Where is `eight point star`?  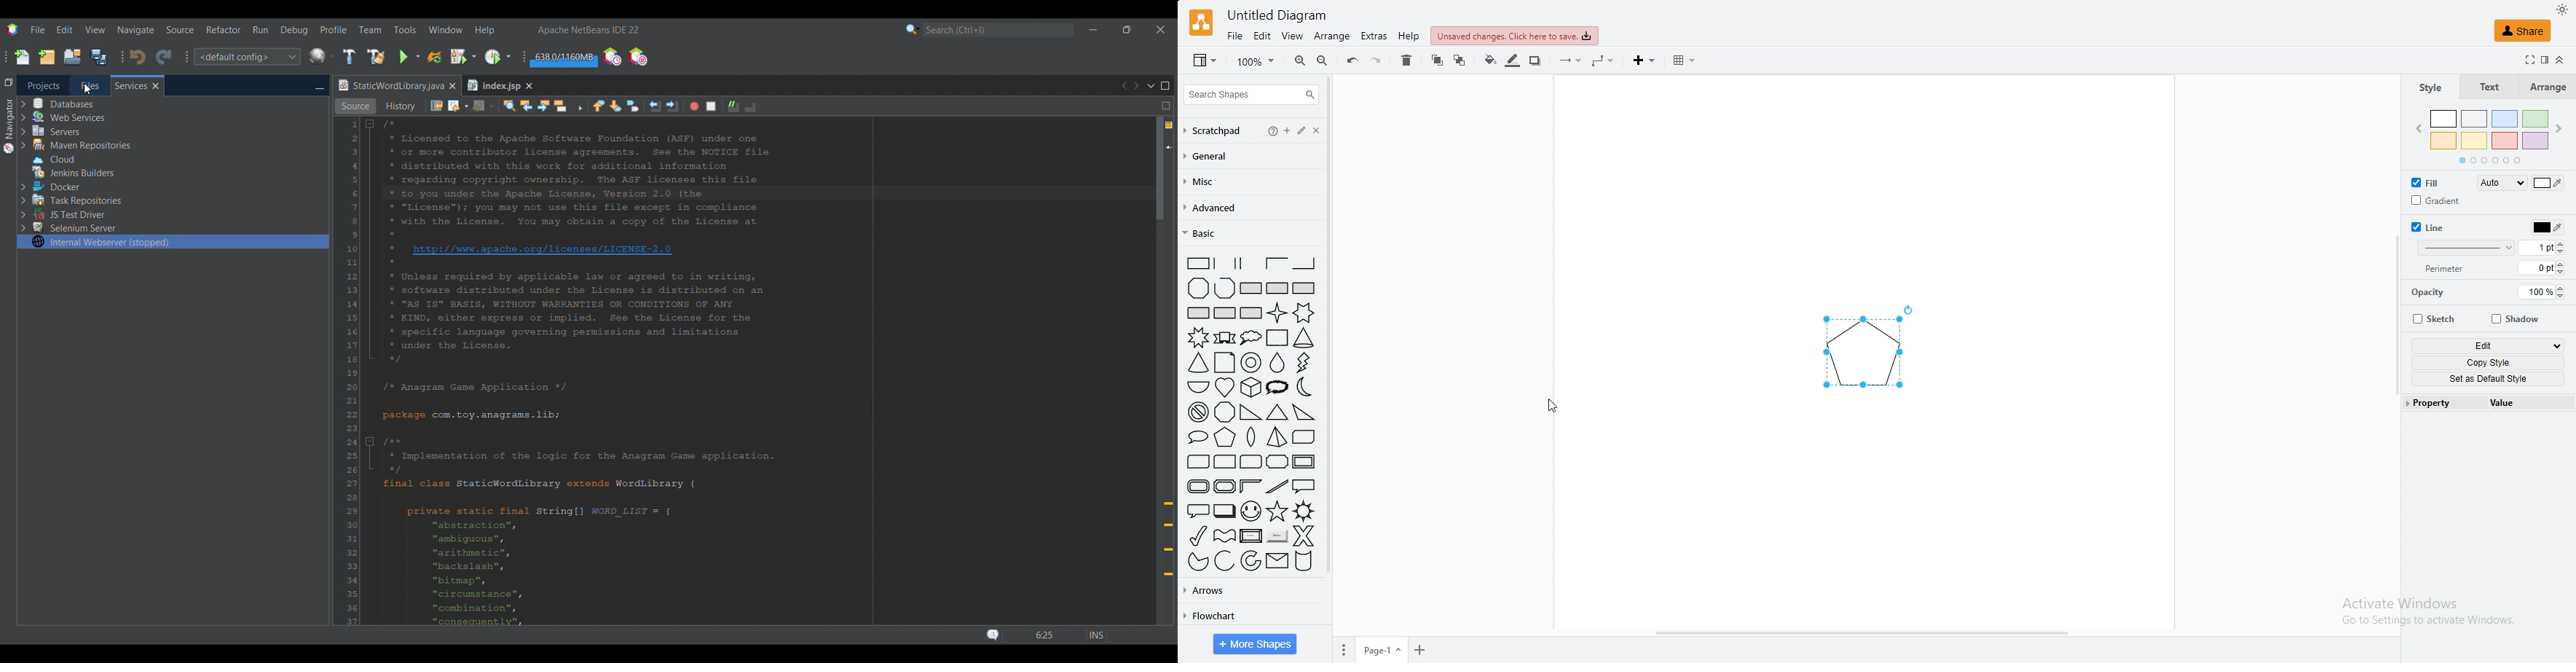 eight point star is located at coordinates (1197, 337).